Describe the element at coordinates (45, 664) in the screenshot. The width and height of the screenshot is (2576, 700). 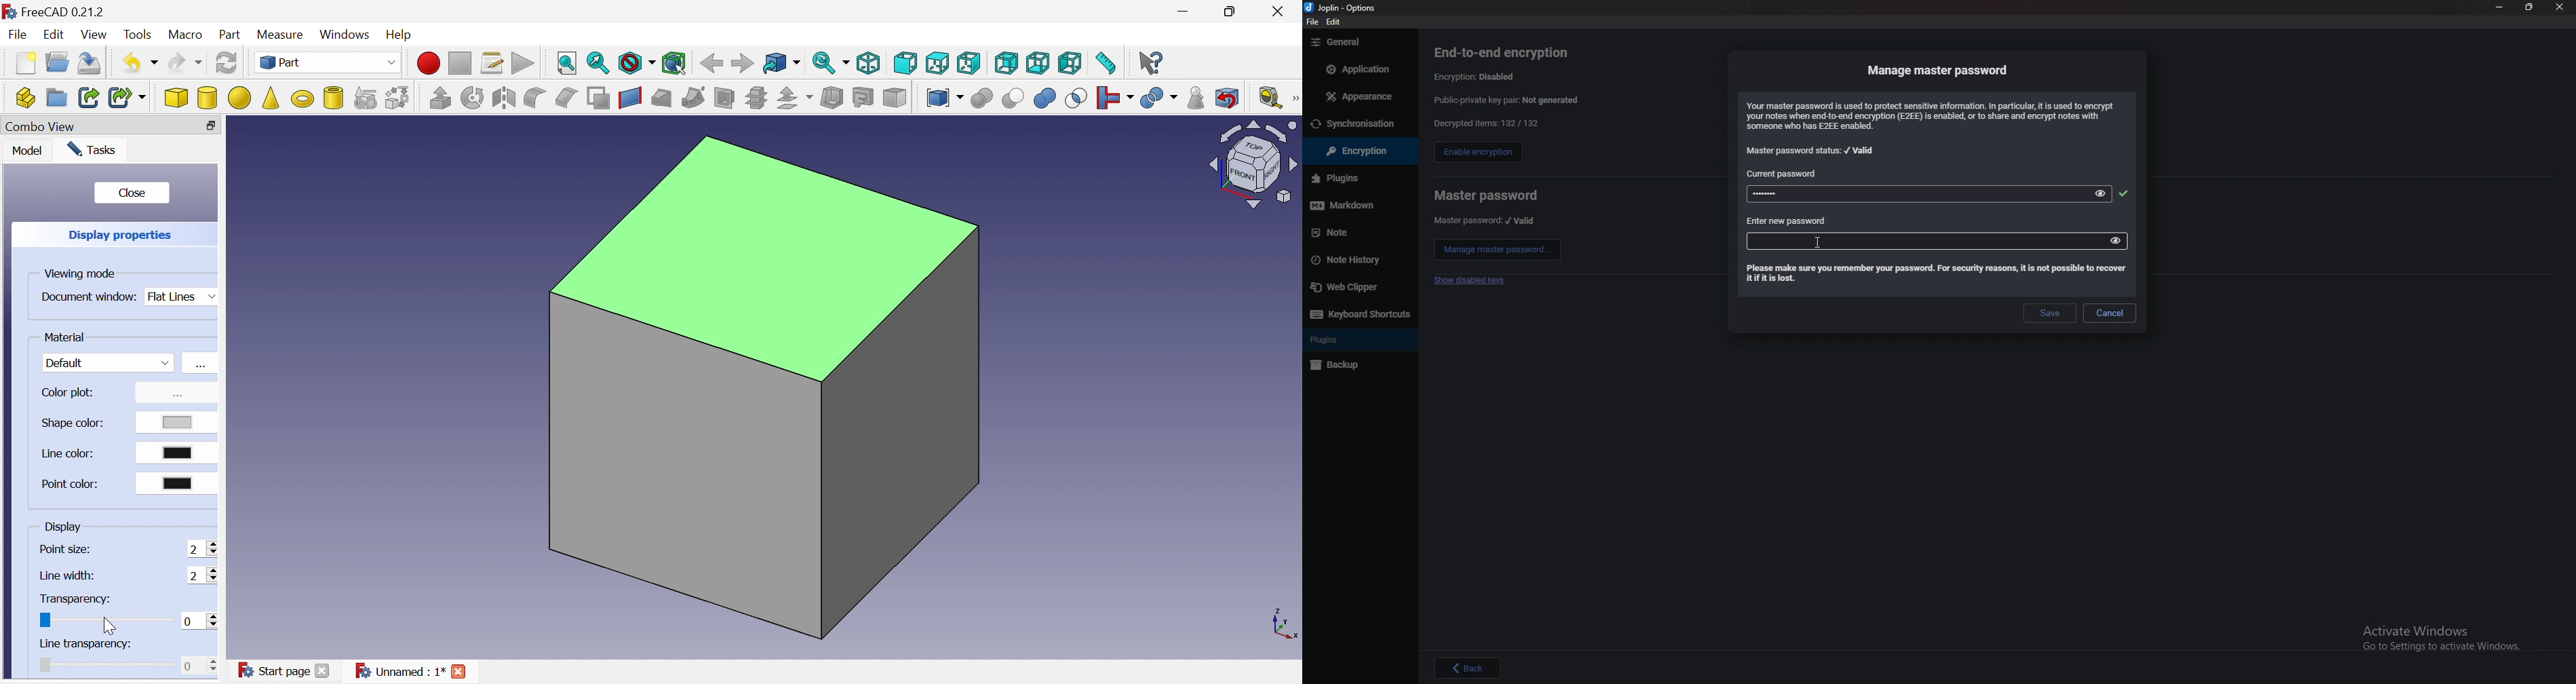
I see `Slider` at that location.